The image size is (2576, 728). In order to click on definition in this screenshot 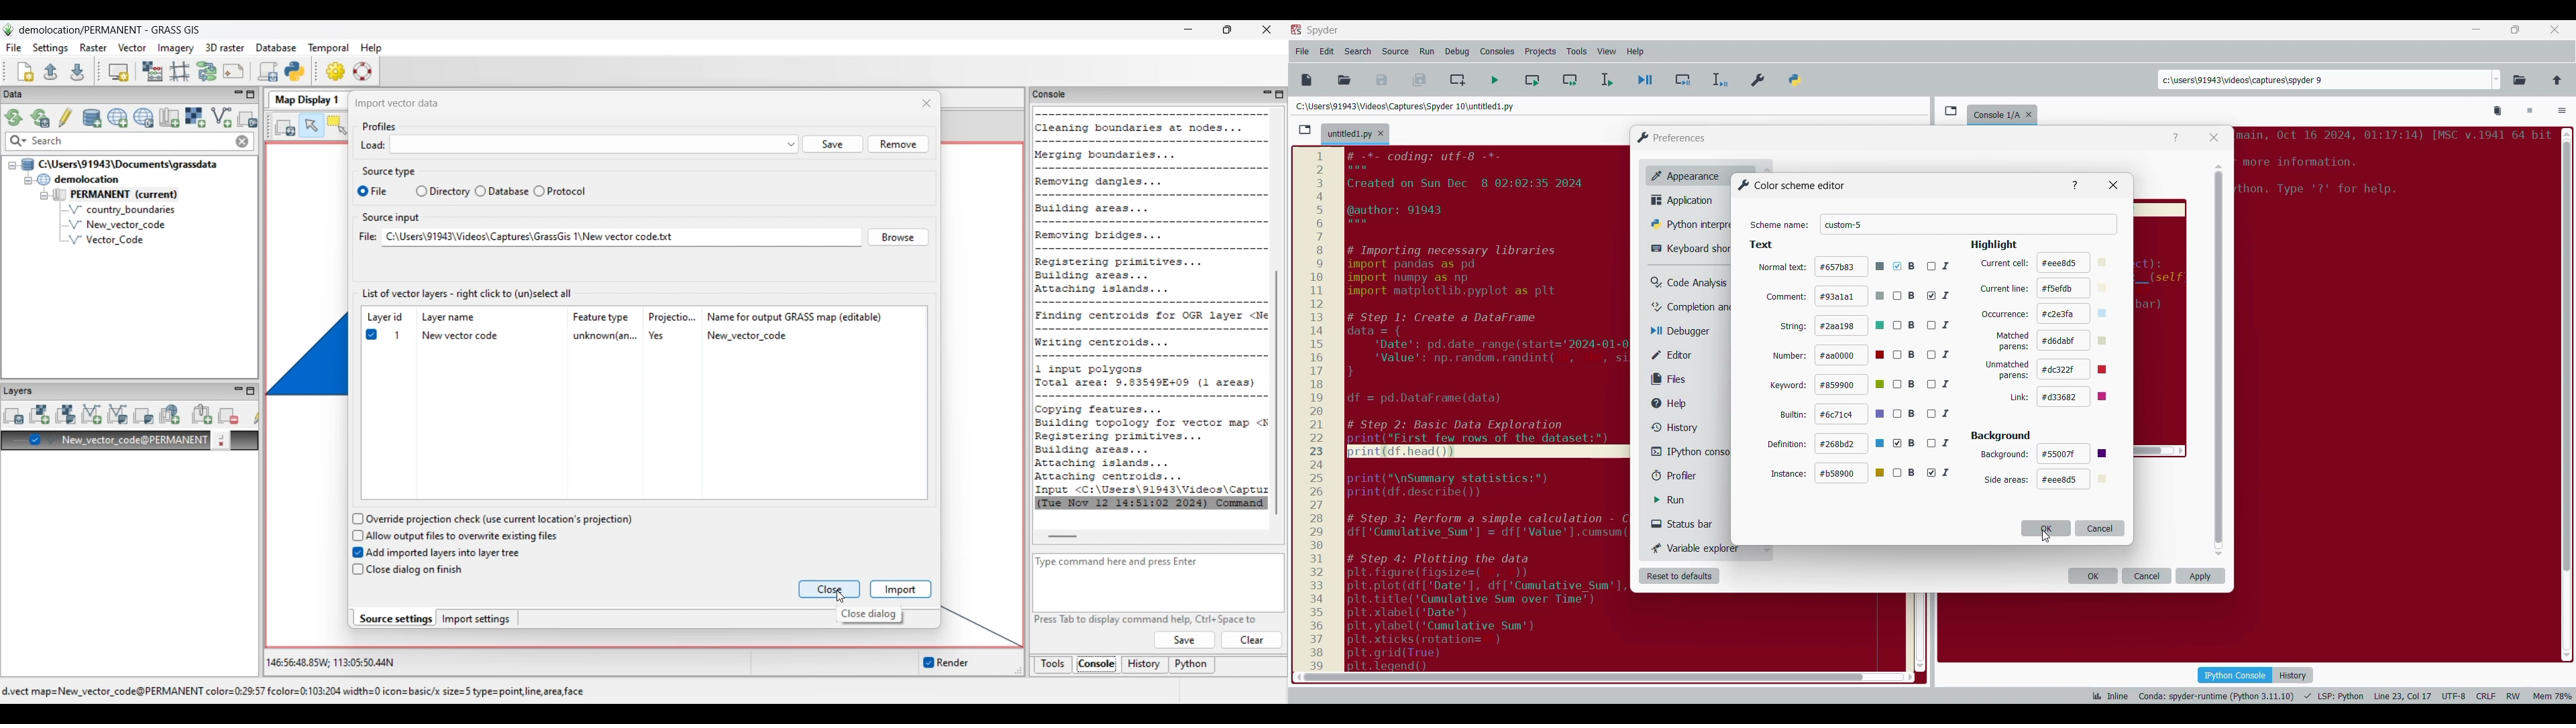, I will do `click(1787, 443)`.